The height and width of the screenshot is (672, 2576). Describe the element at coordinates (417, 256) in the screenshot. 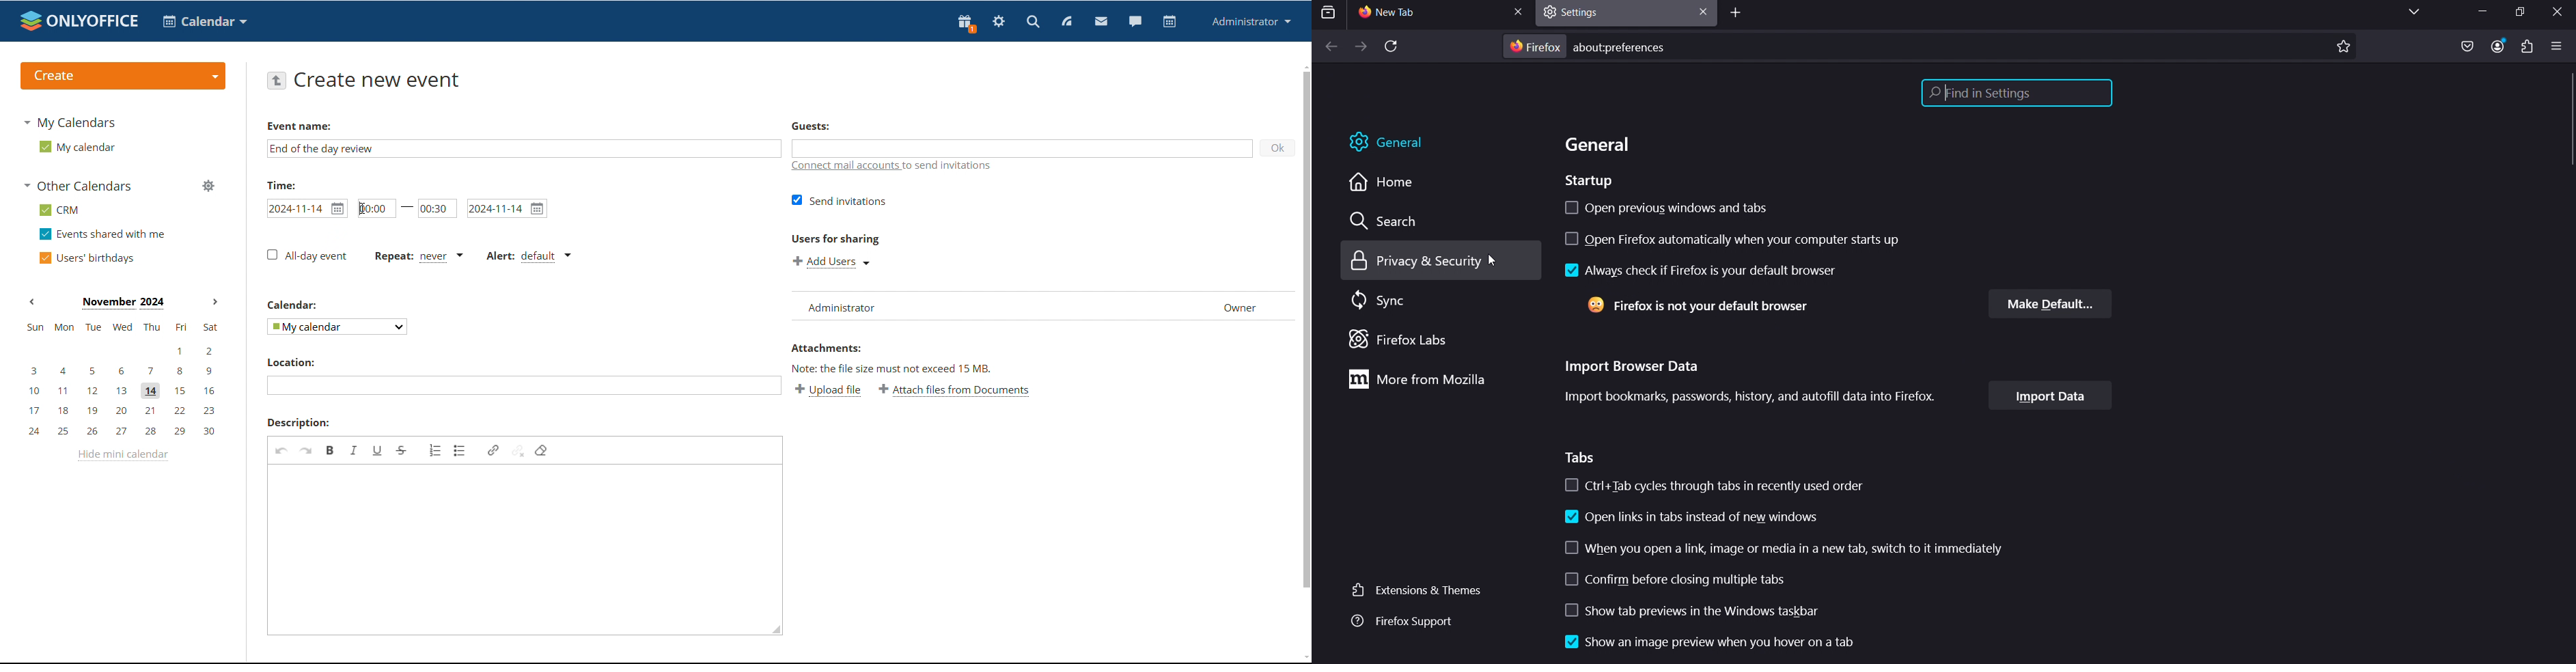

I see `event repetition` at that location.